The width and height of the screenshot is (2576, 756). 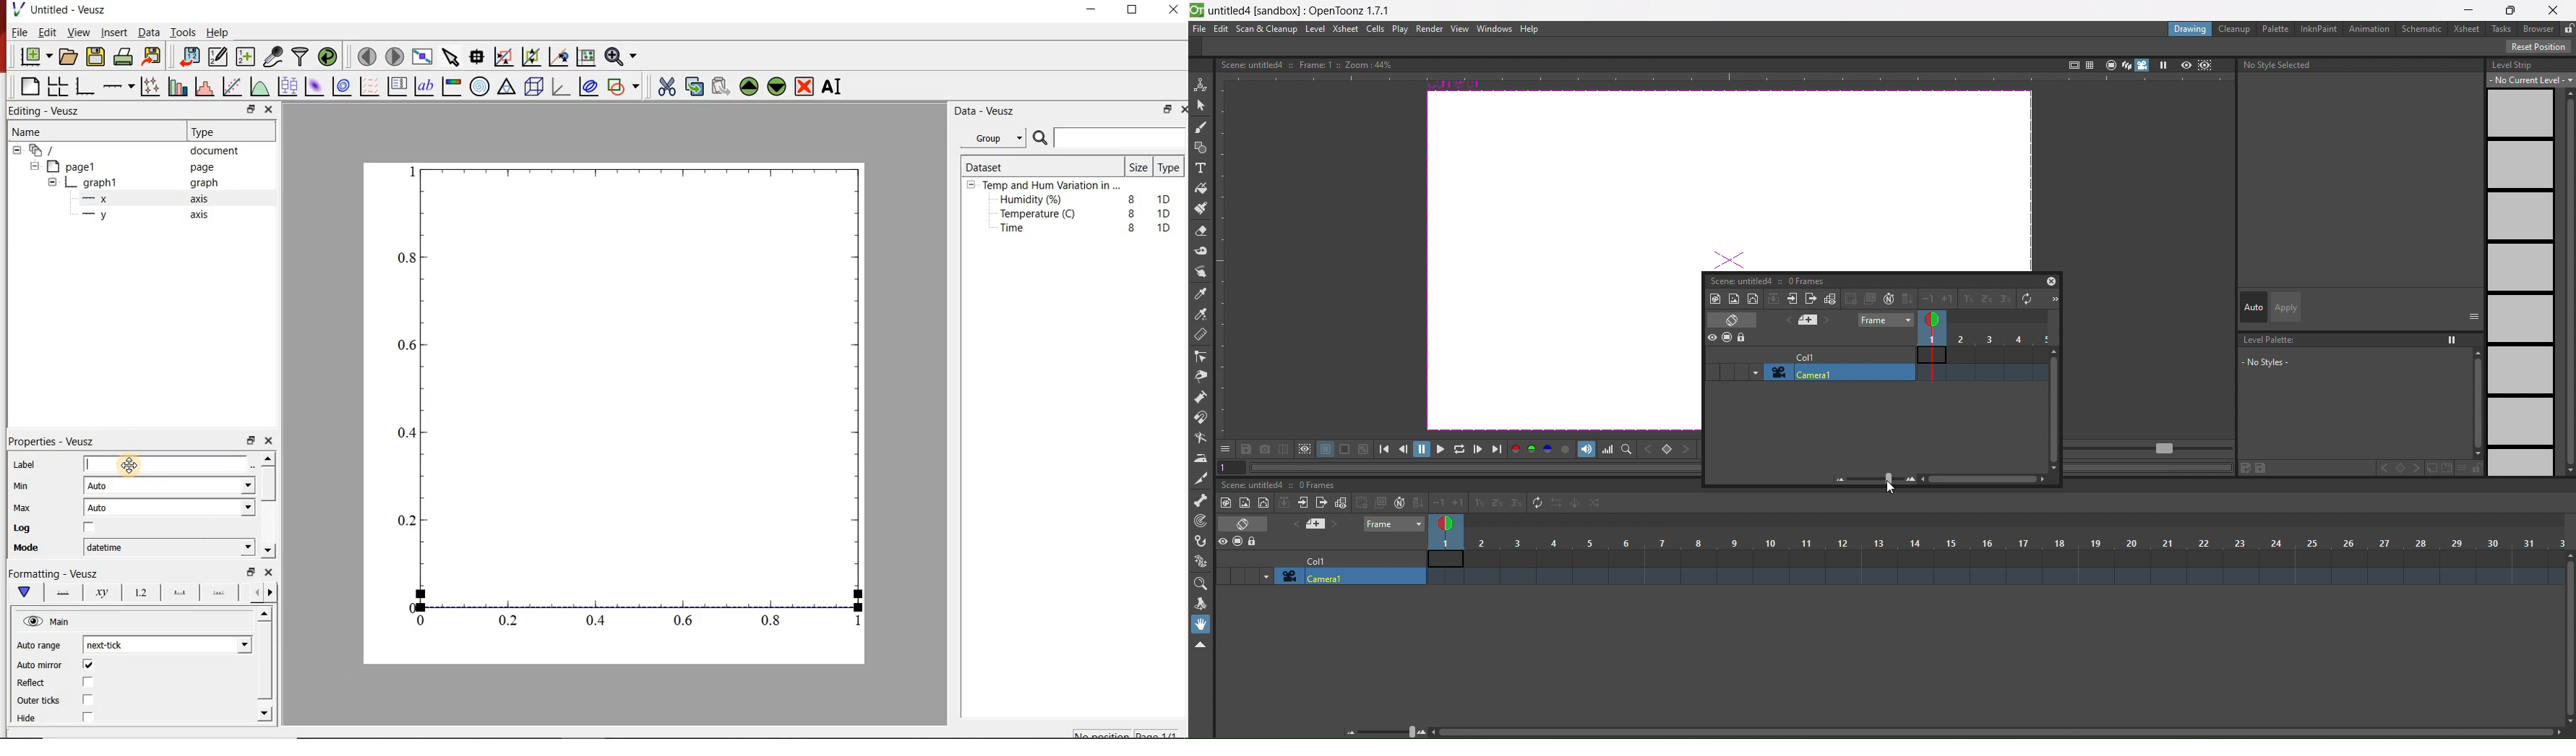 What do you see at coordinates (1576, 505) in the screenshot?
I see `swing` at bounding box center [1576, 505].